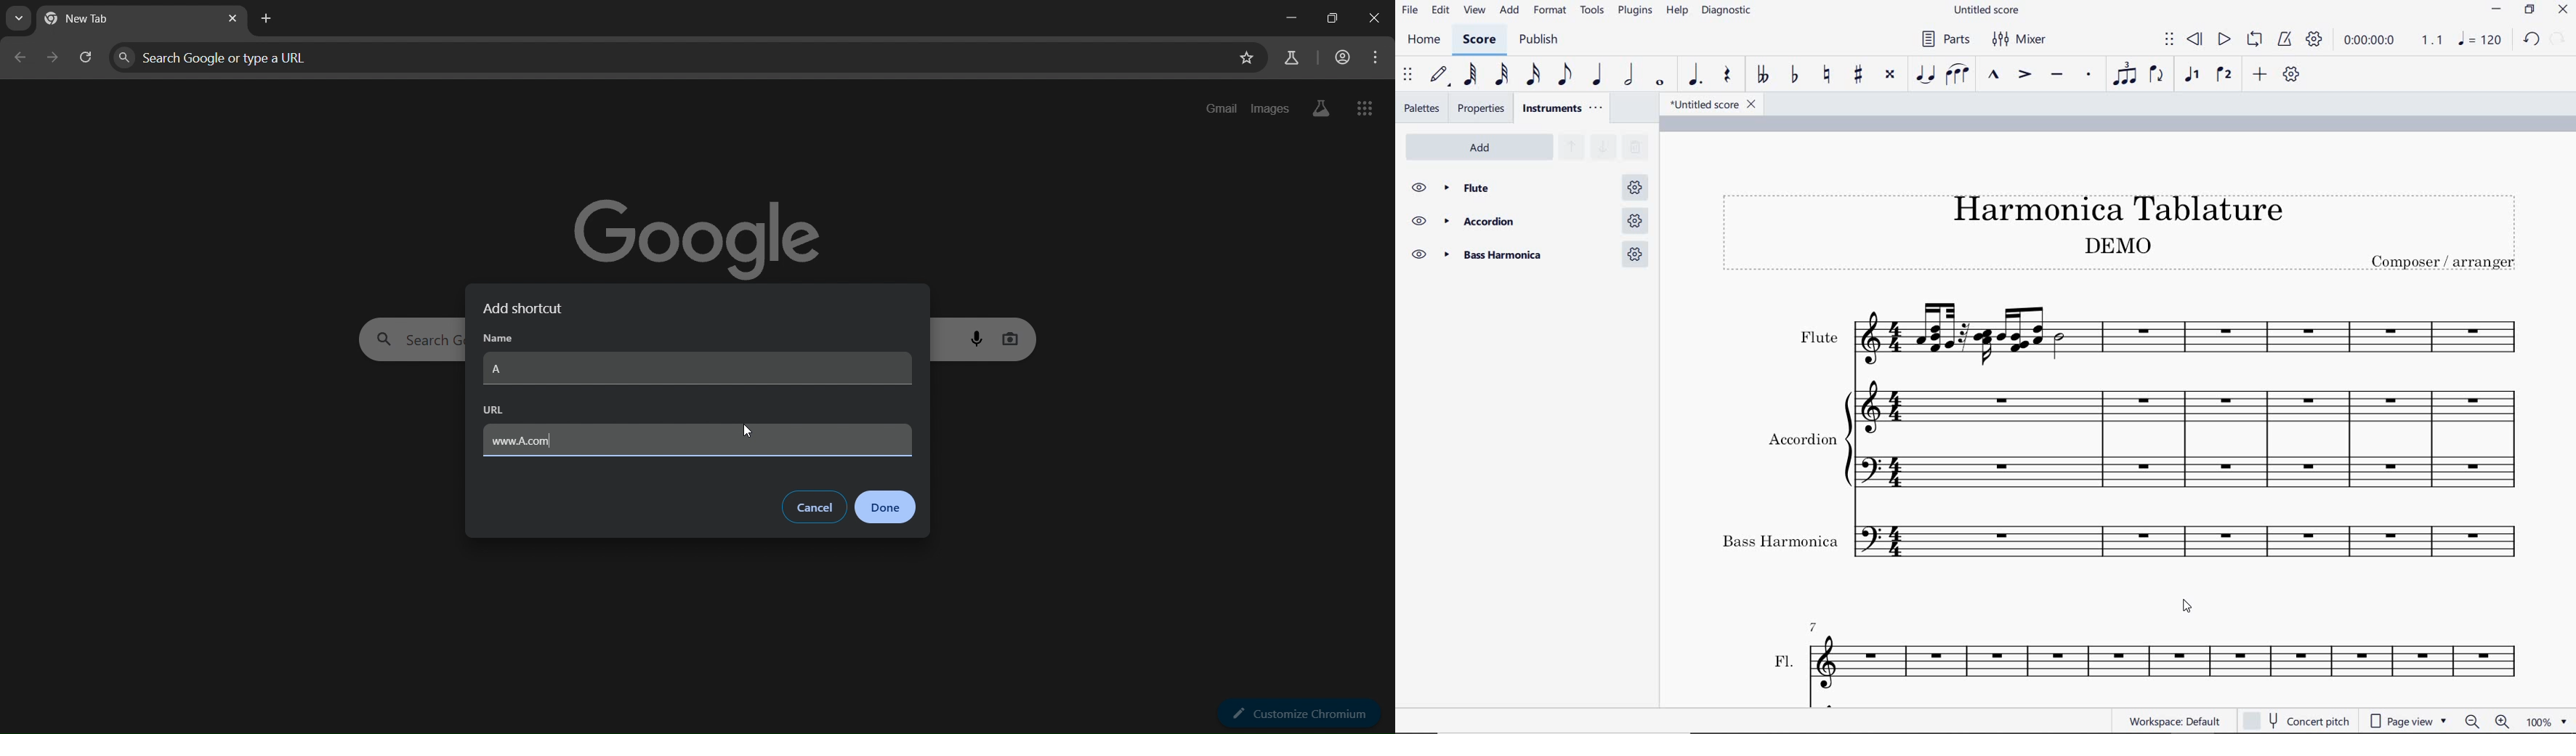 The width and height of the screenshot is (2576, 756). I want to click on voice1, so click(2192, 75).